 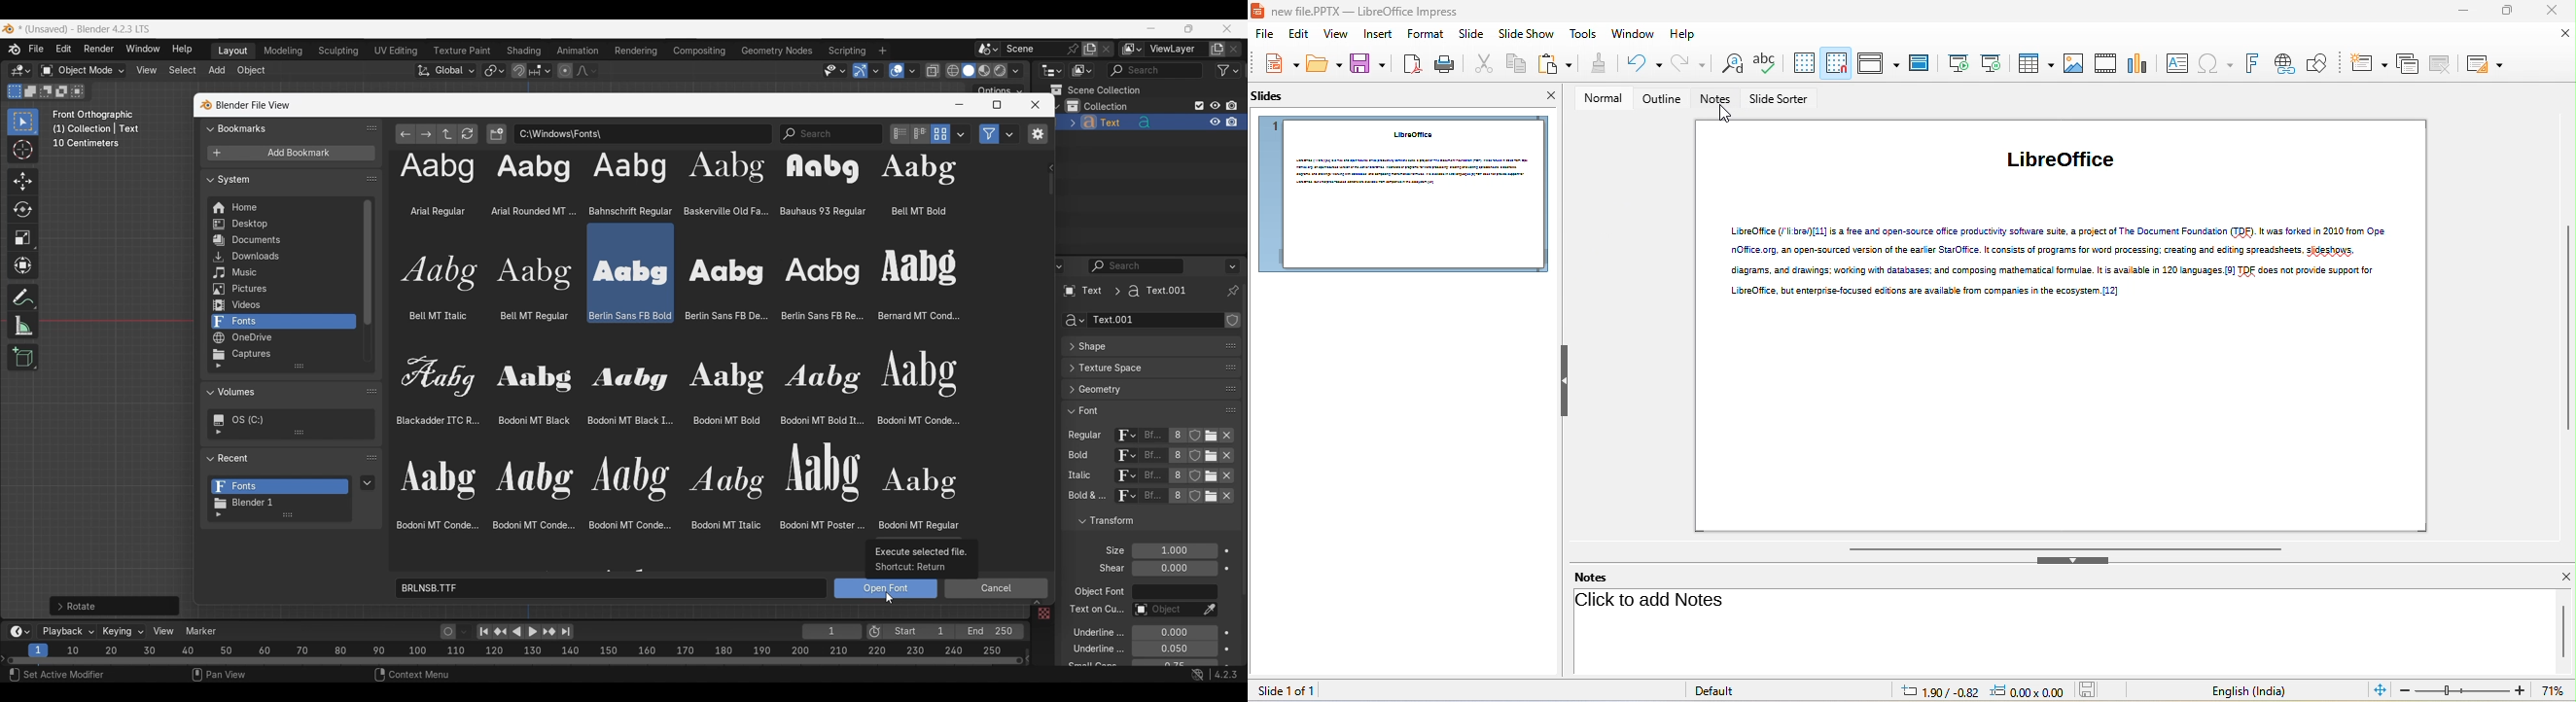 I want to click on vertical scroll bar, so click(x=2567, y=328).